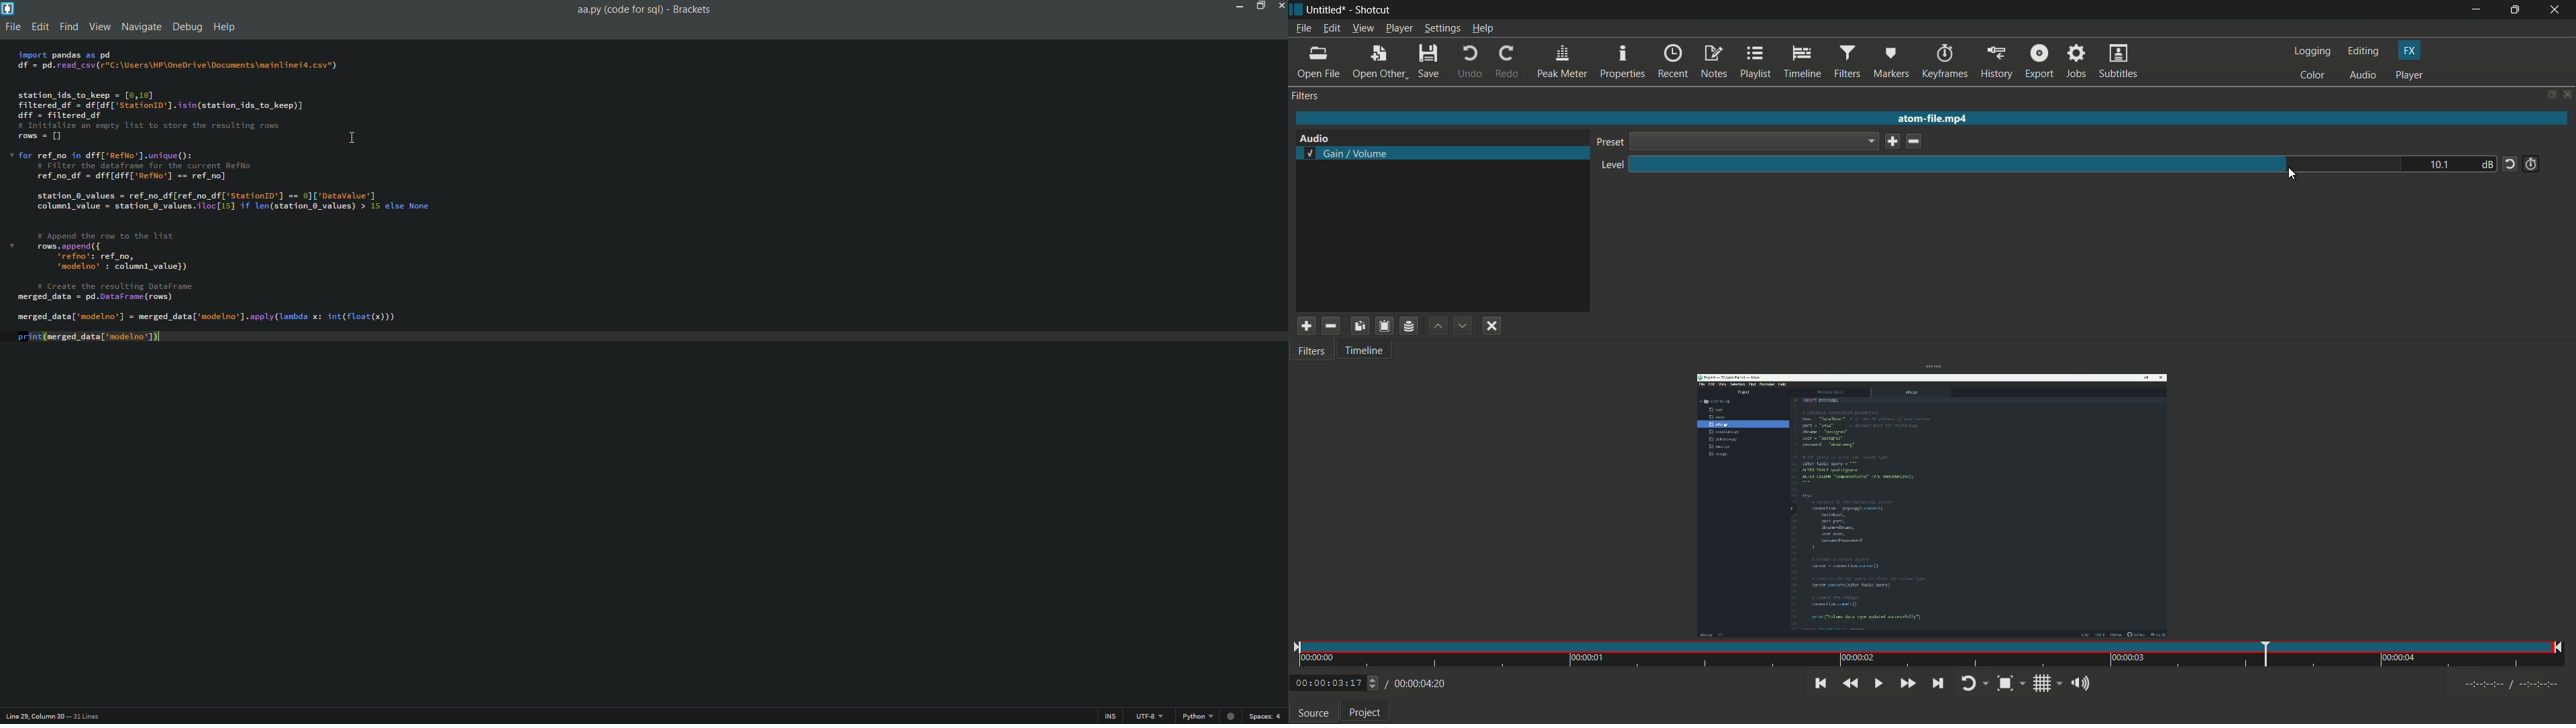  I want to click on playlist, so click(1756, 62).